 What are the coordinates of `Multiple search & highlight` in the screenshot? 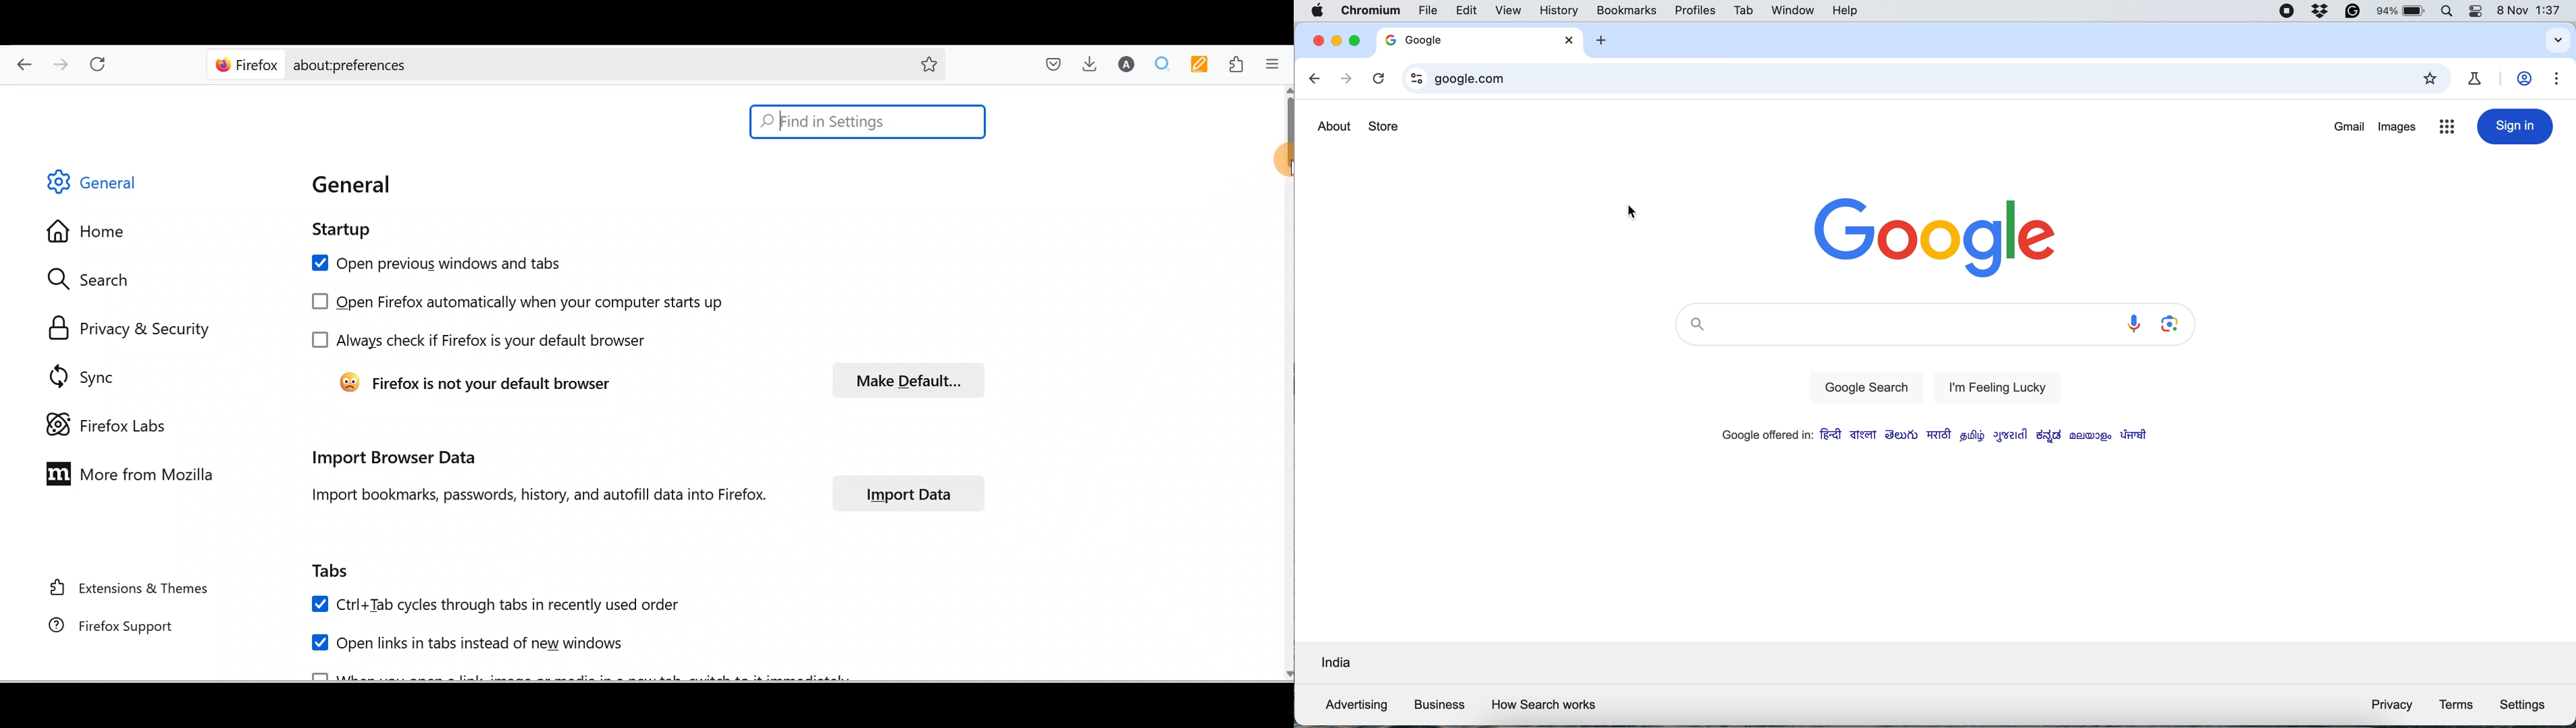 It's located at (1163, 63).